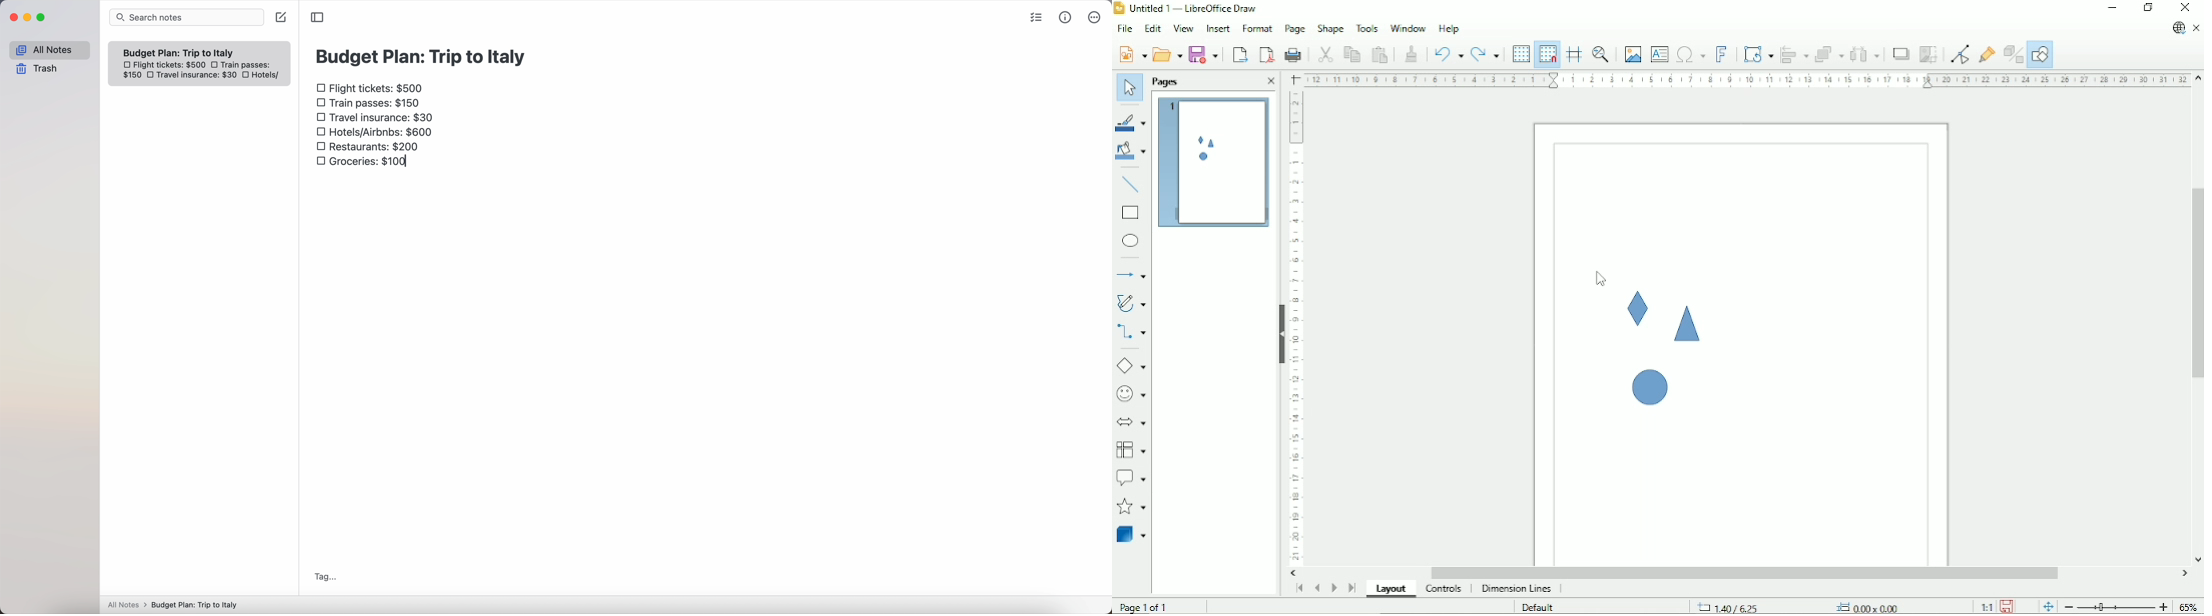  Describe the element at coordinates (1324, 53) in the screenshot. I see `Cut` at that location.